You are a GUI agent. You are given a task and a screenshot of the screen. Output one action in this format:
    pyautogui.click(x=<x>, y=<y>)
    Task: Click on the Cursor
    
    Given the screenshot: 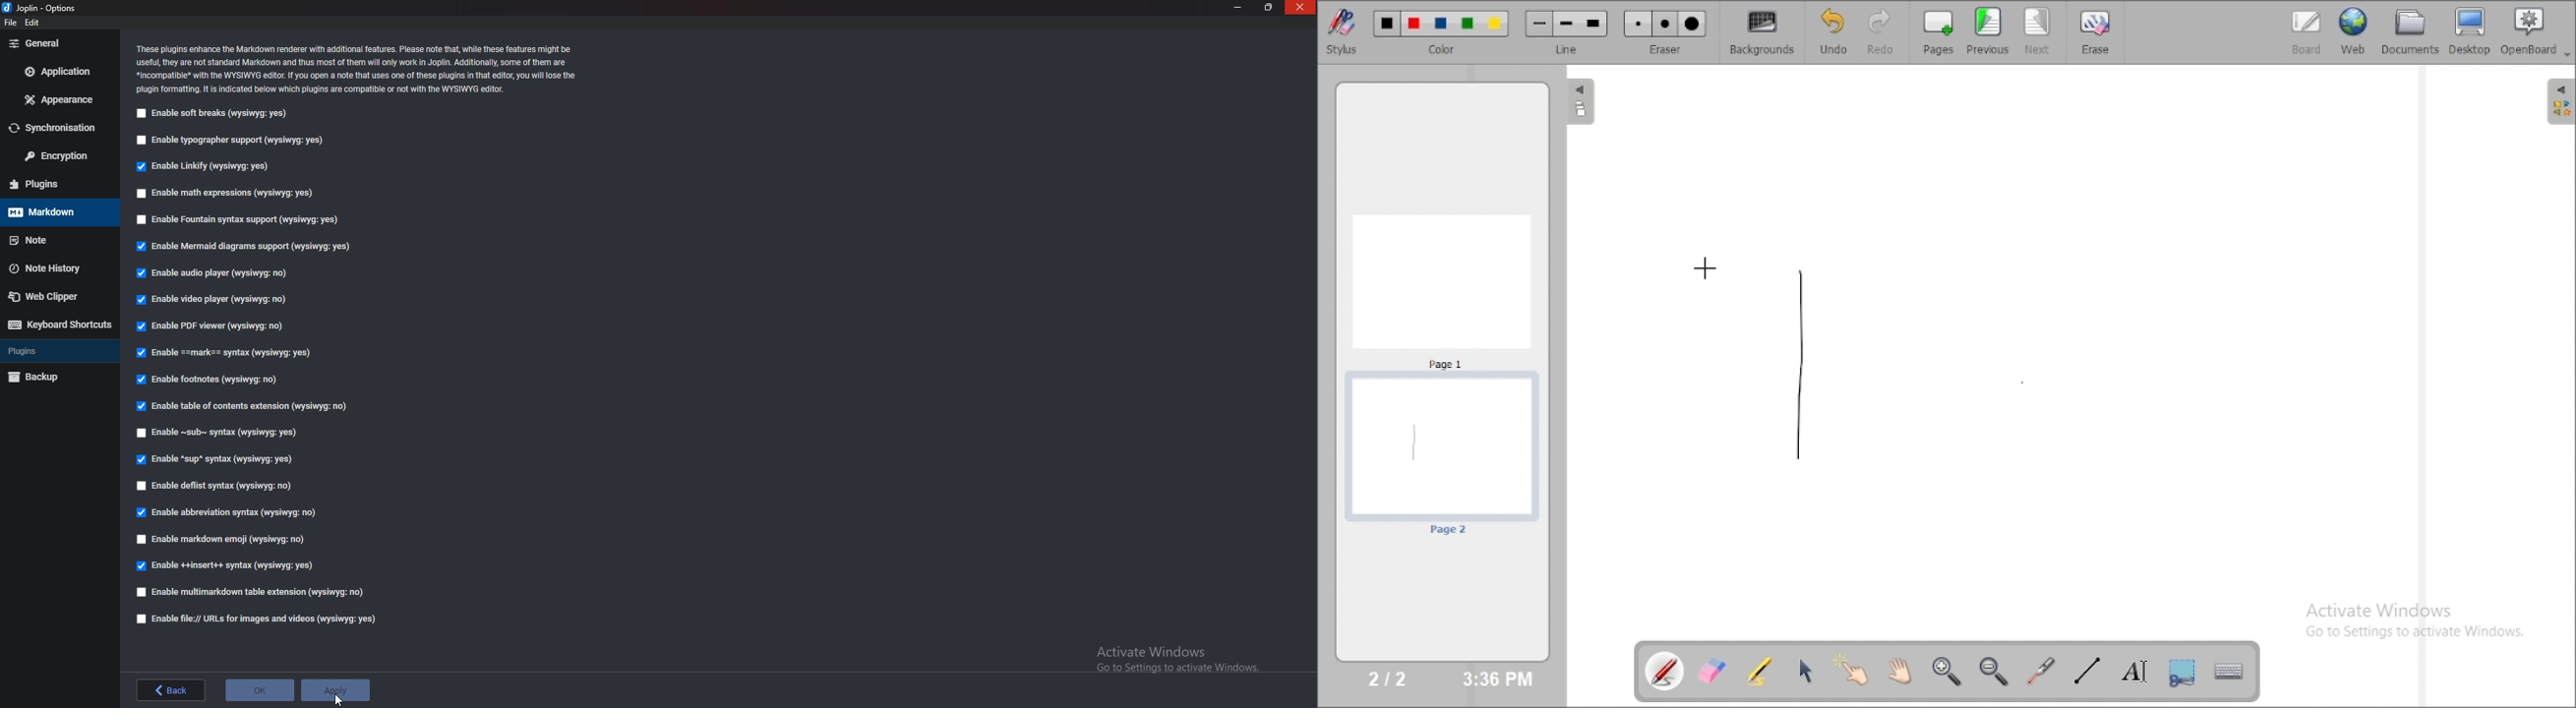 What is the action you would take?
    pyautogui.click(x=340, y=700)
    